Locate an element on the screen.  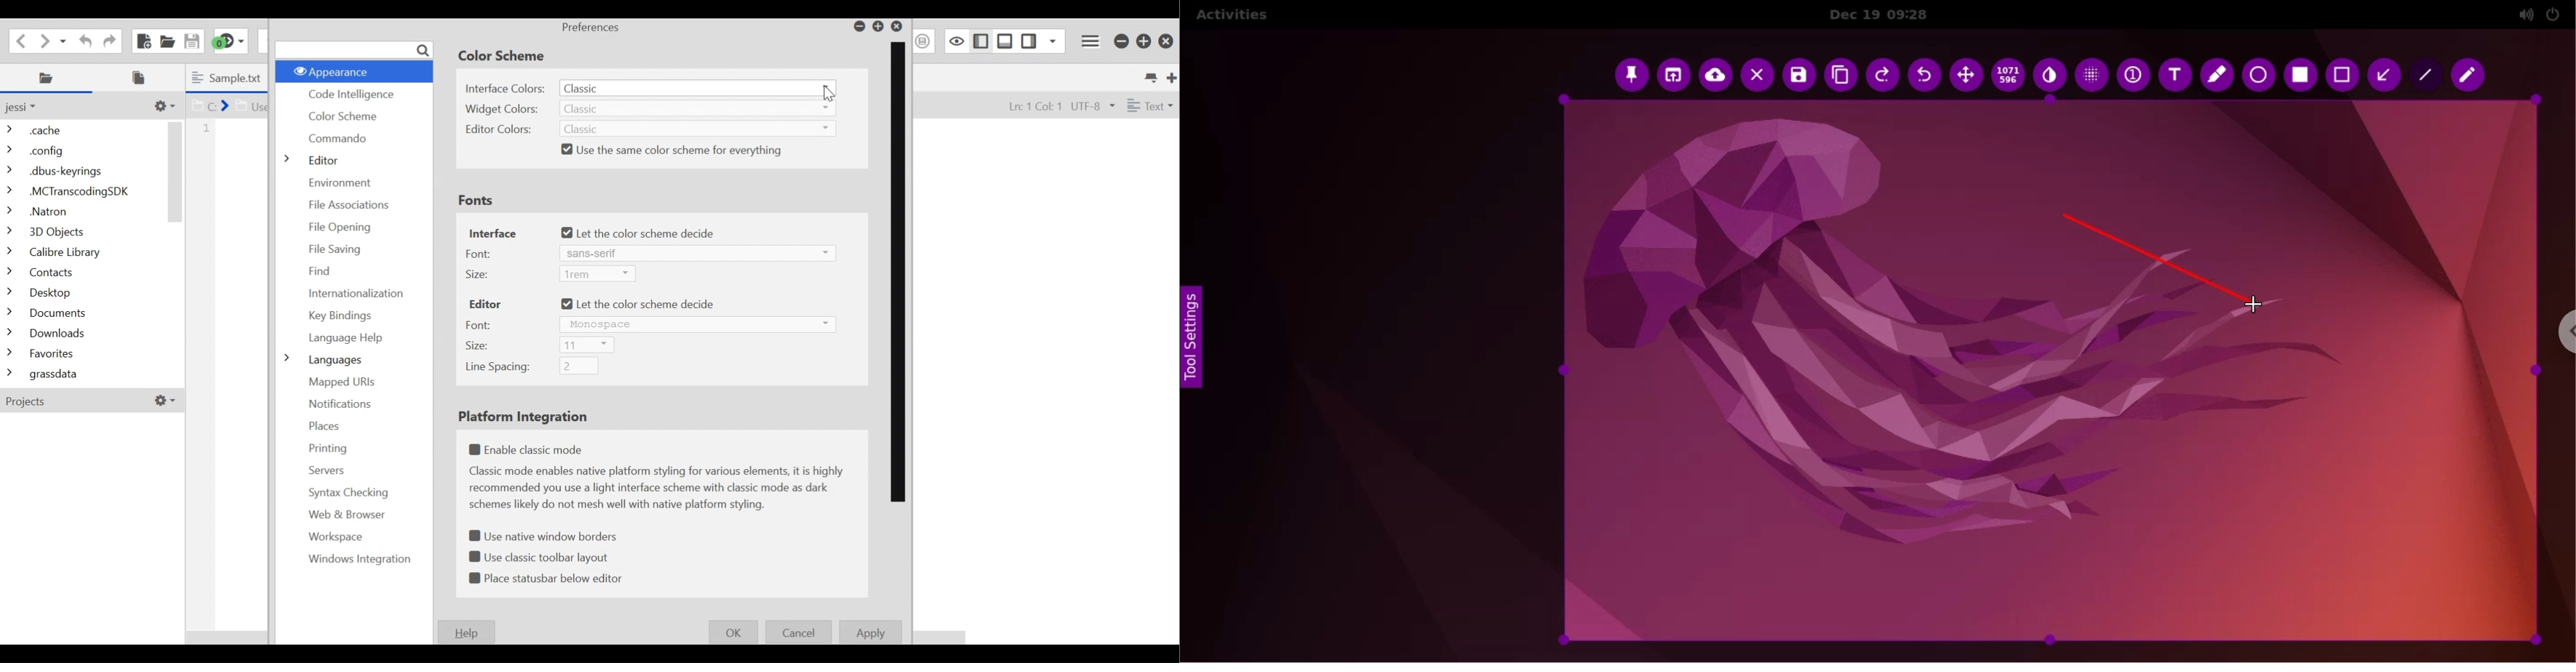
Font dropdown menu is located at coordinates (696, 324).